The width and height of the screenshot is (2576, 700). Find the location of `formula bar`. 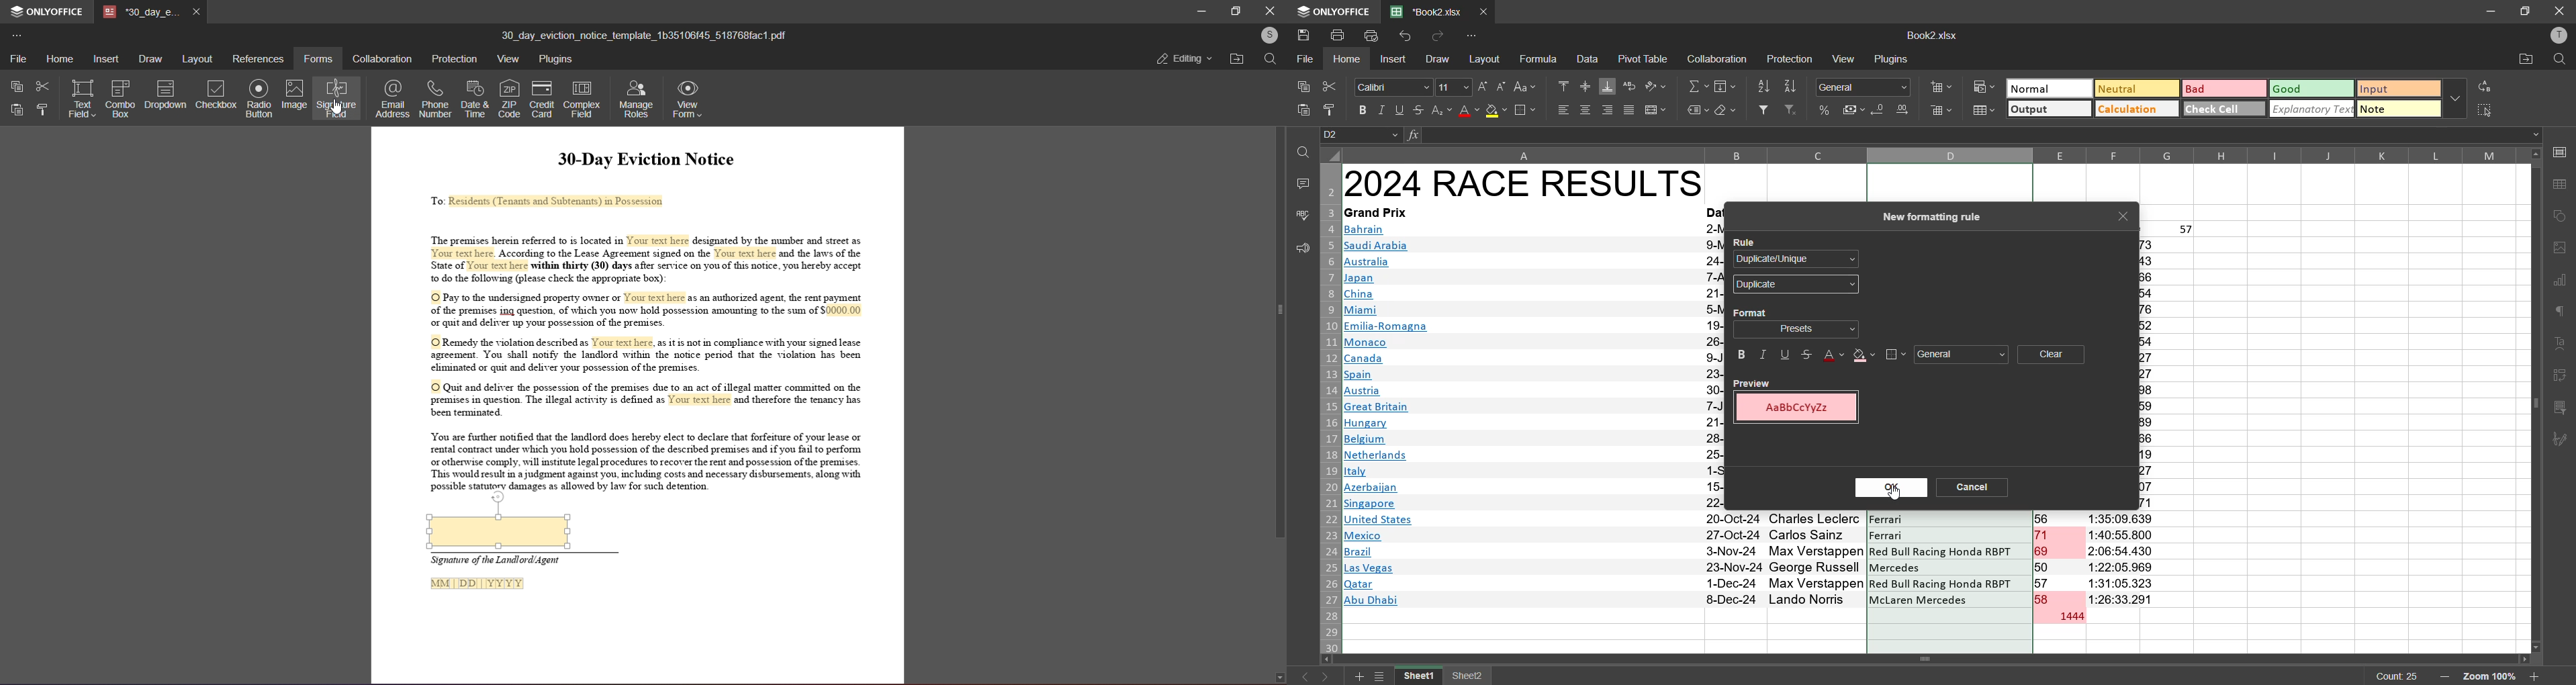

formula bar is located at coordinates (1975, 135).